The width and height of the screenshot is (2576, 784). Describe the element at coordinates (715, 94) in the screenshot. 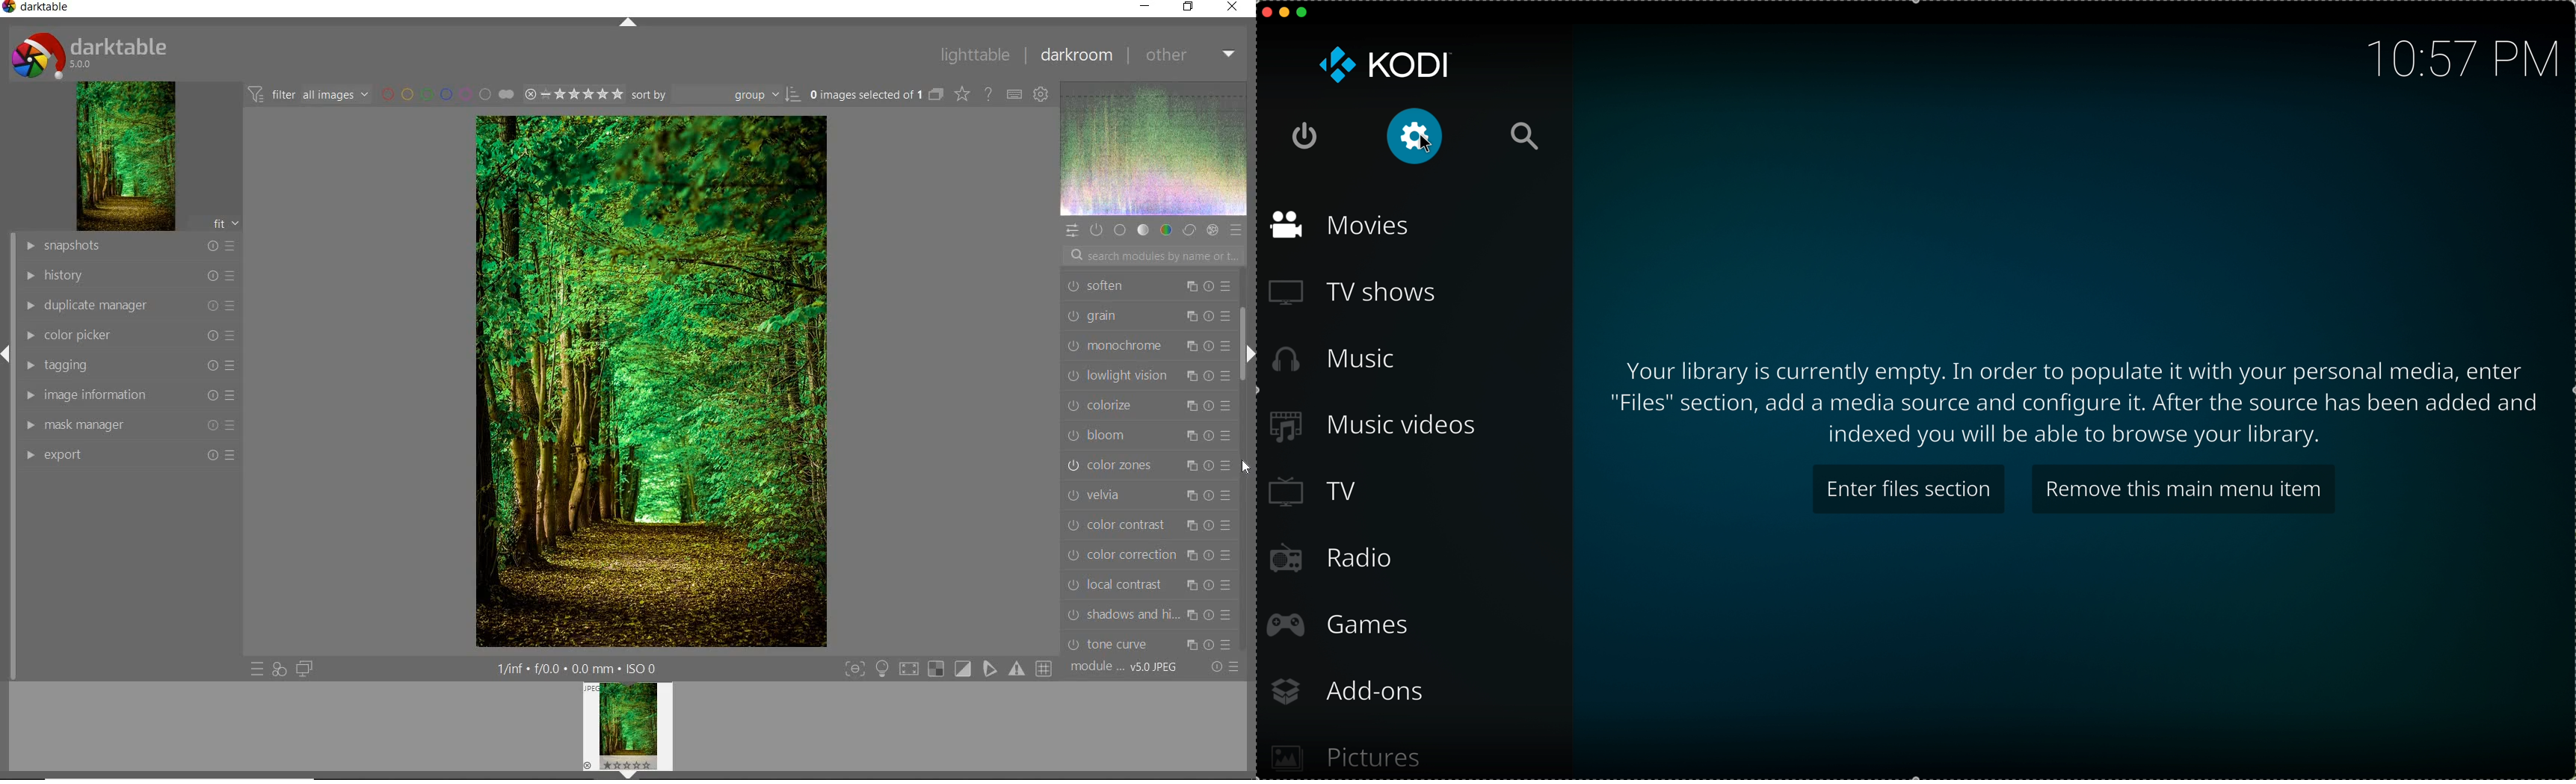

I see `SORT` at that location.